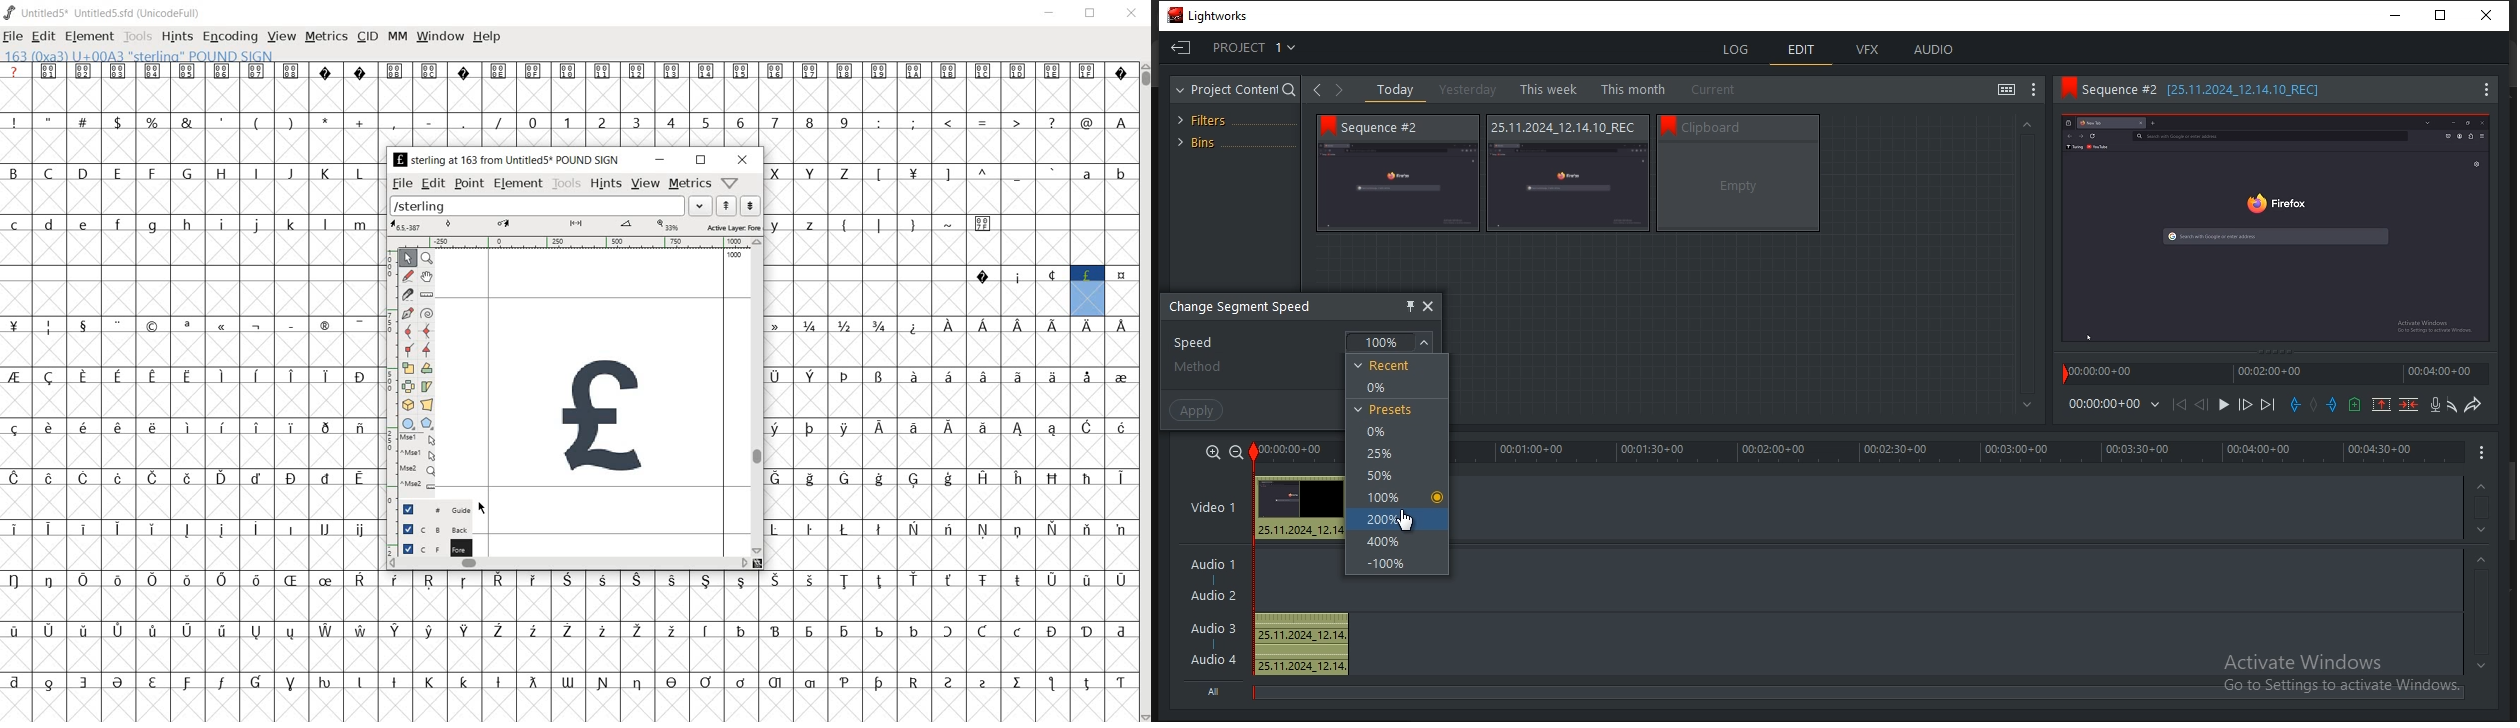  What do you see at coordinates (361, 123) in the screenshot?
I see `+` at bounding box center [361, 123].